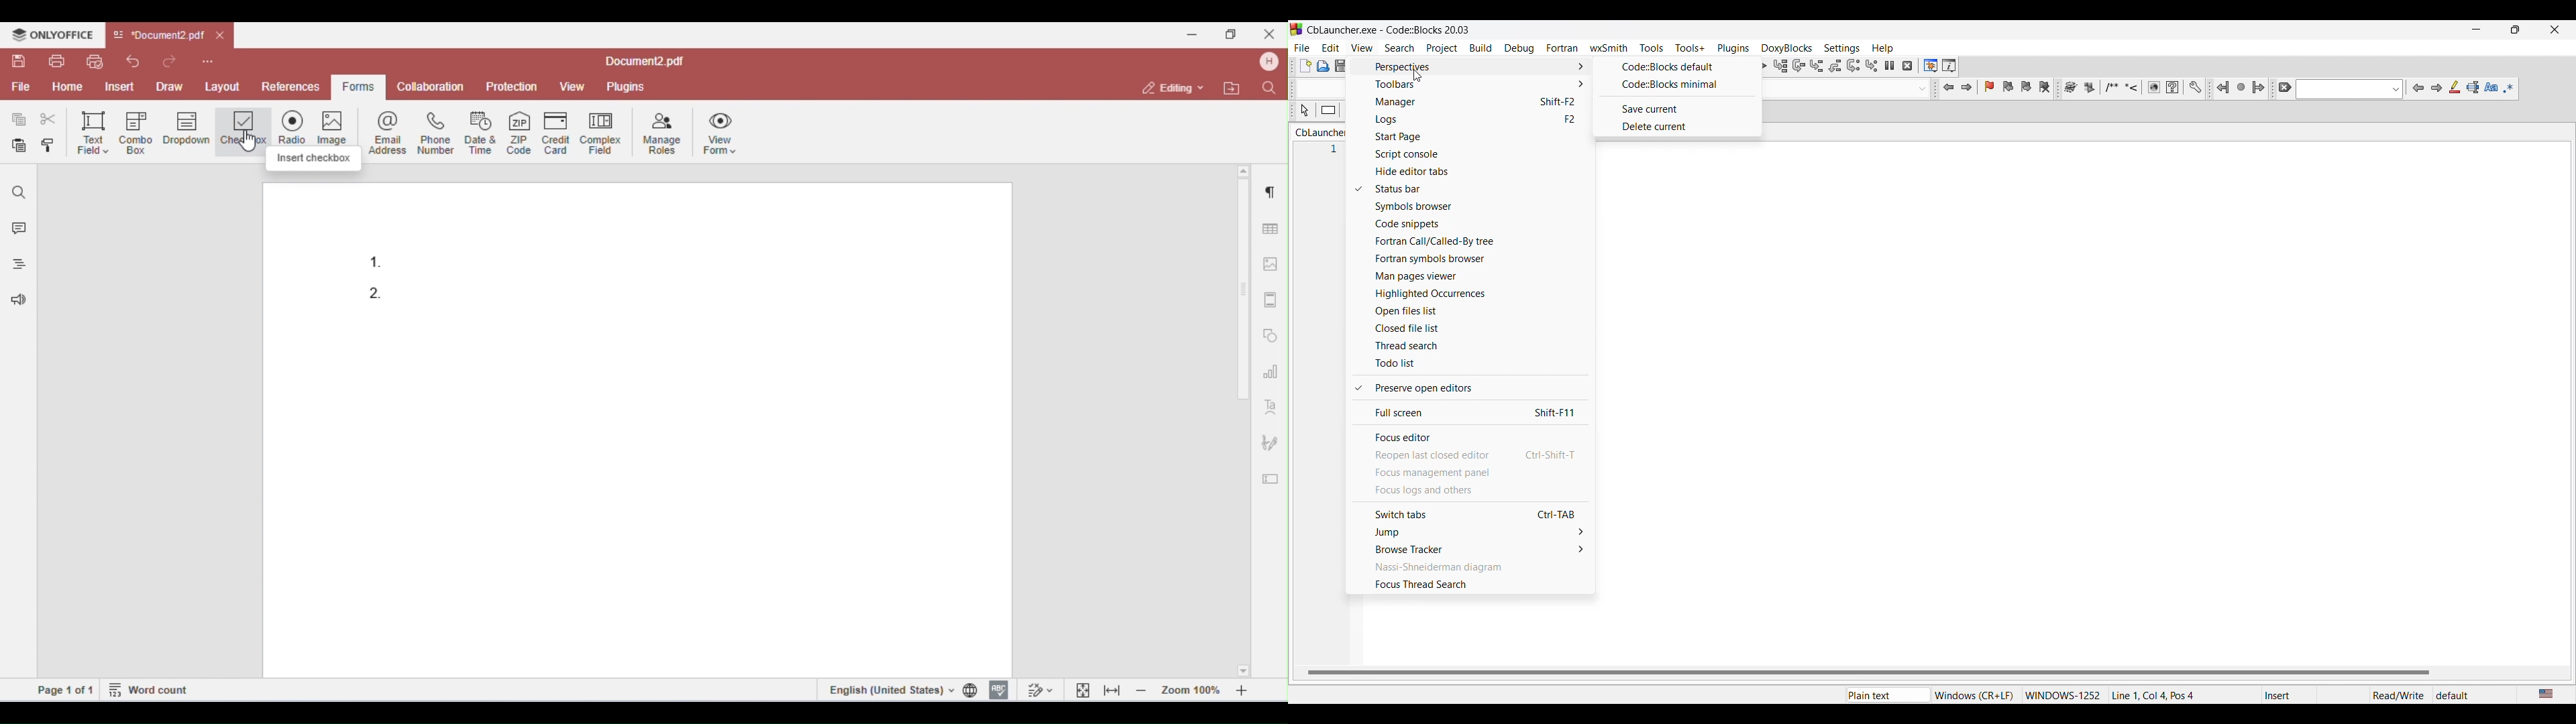 This screenshot has height=728, width=2576. What do you see at coordinates (1519, 49) in the screenshot?
I see `Debug menu` at bounding box center [1519, 49].